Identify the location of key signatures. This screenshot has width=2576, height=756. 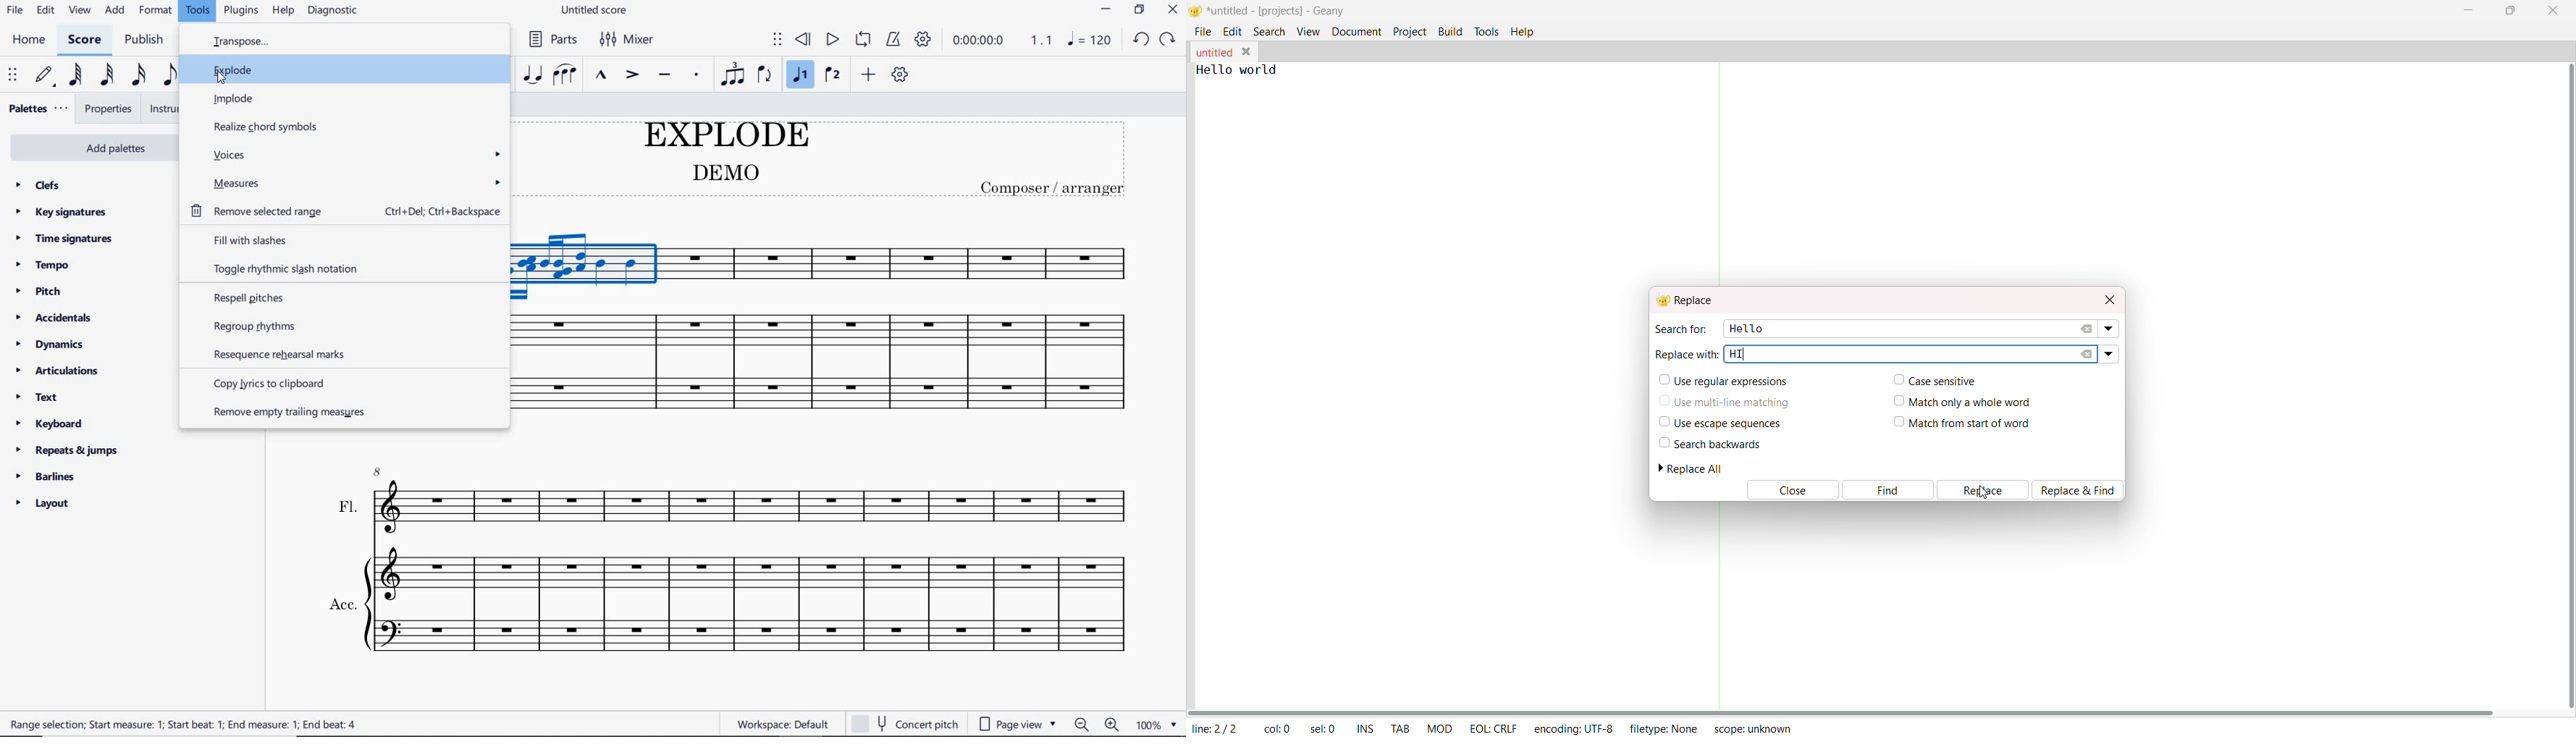
(61, 212).